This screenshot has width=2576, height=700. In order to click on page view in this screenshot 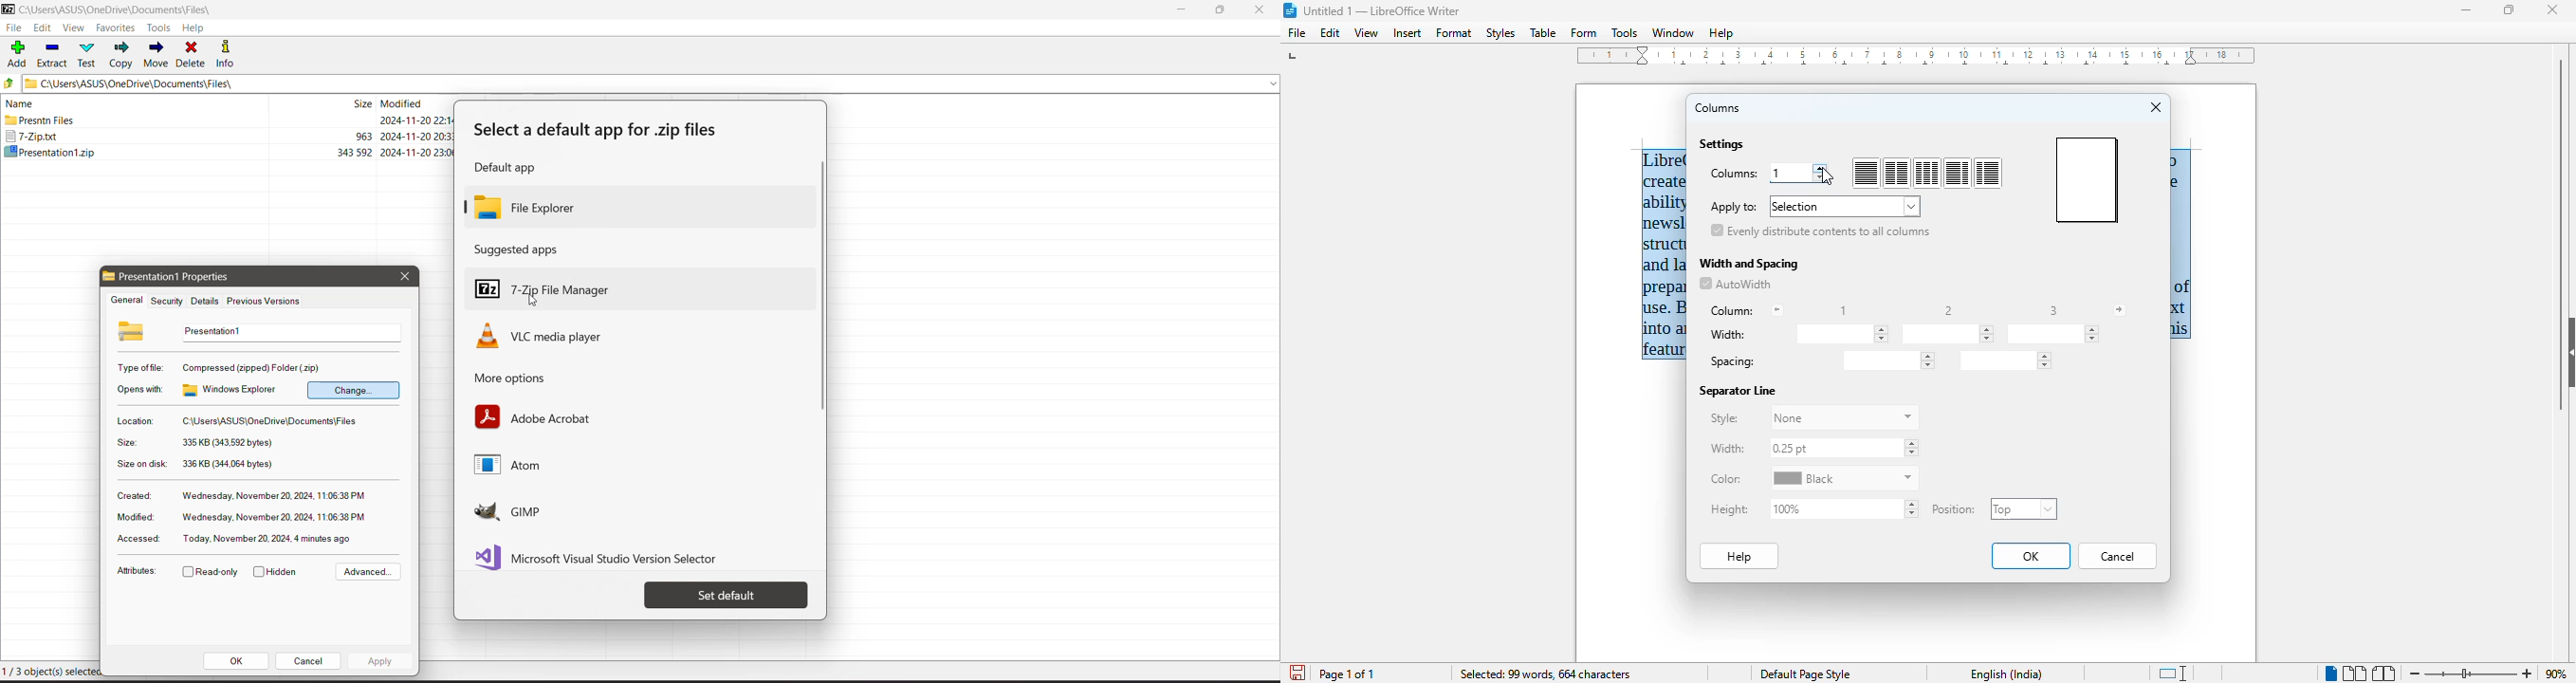, I will do `click(2087, 179)`.